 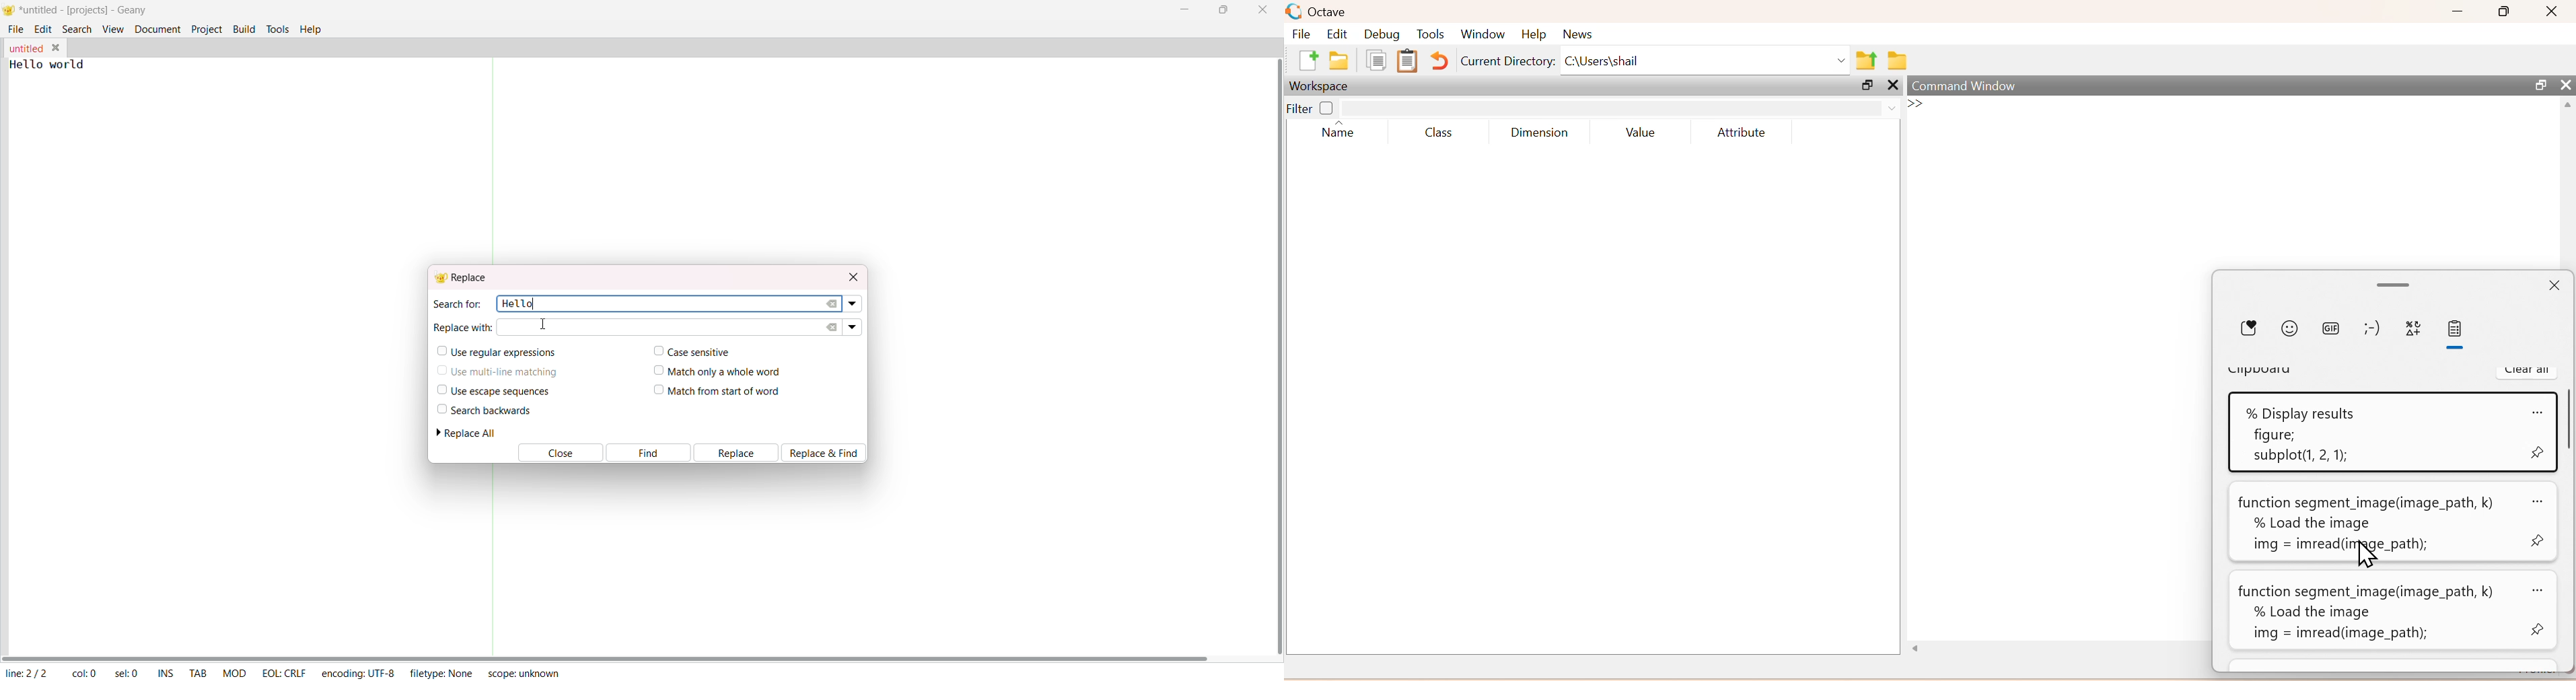 I want to click on emoji, so click(x=2374, y=328).